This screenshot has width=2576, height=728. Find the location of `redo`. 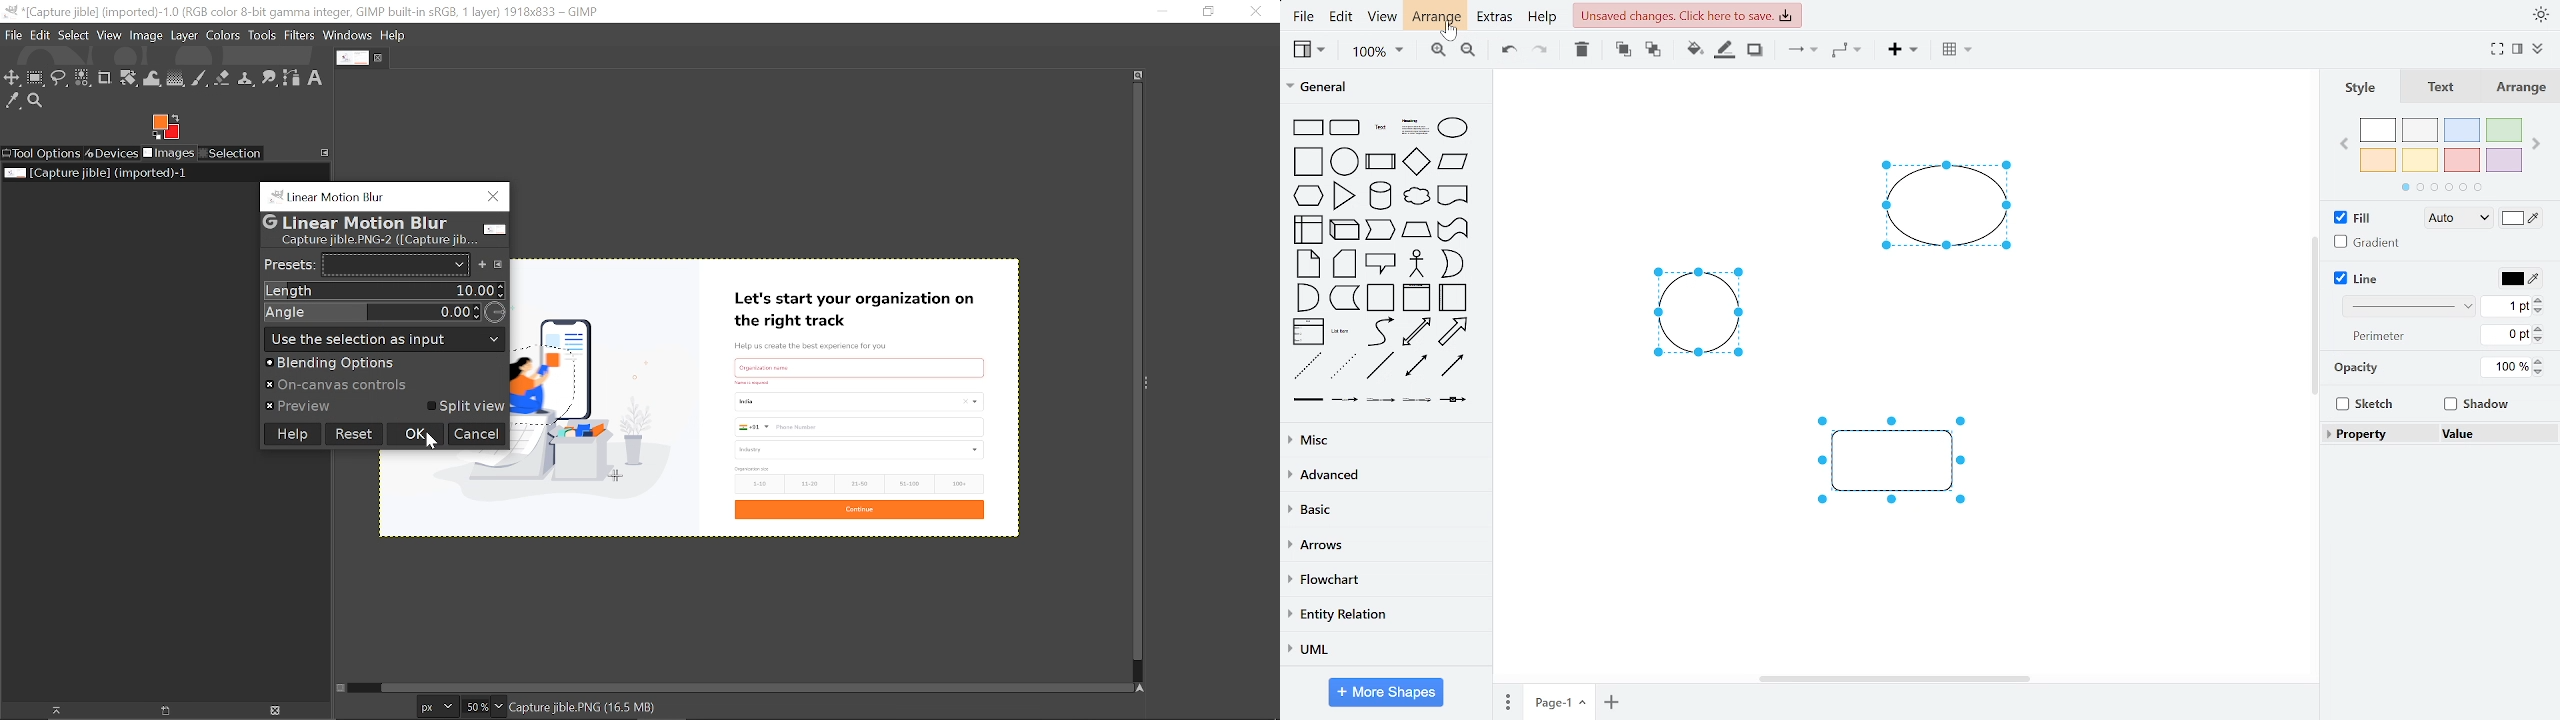

redo is located at coordinates (1541, 52).